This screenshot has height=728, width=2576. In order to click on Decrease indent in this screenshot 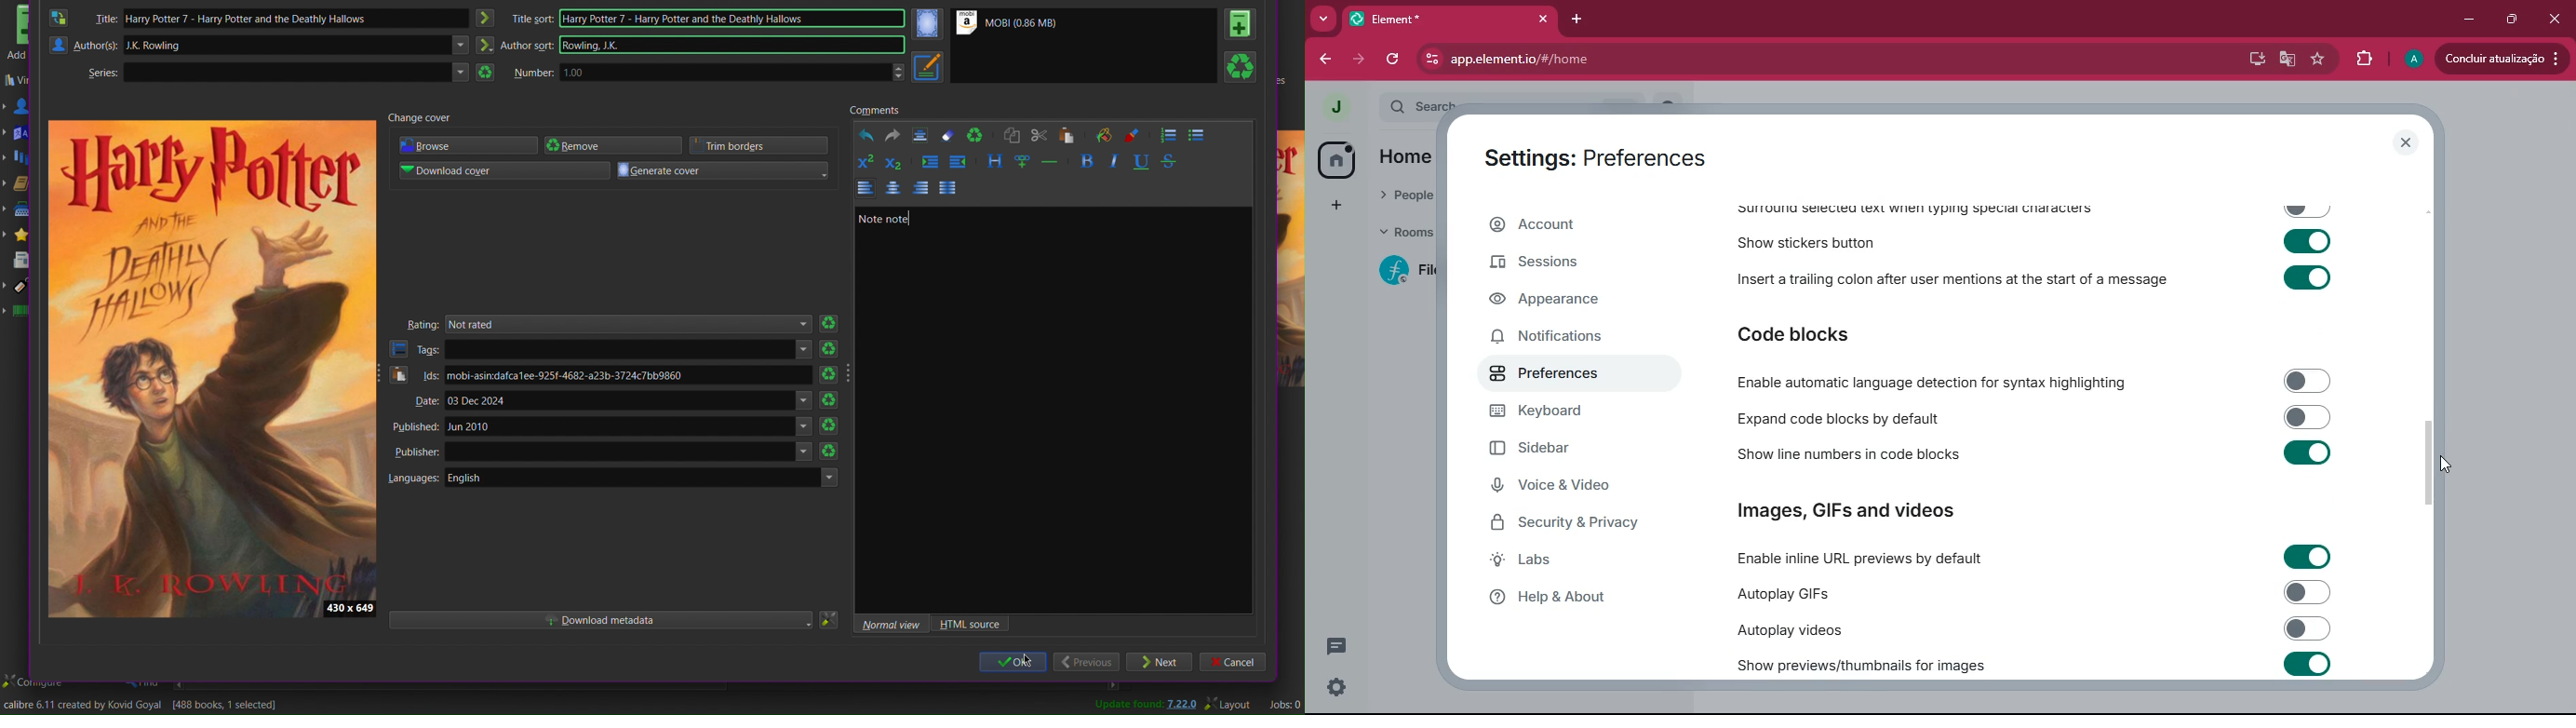, I will do `click(958, 162)`.